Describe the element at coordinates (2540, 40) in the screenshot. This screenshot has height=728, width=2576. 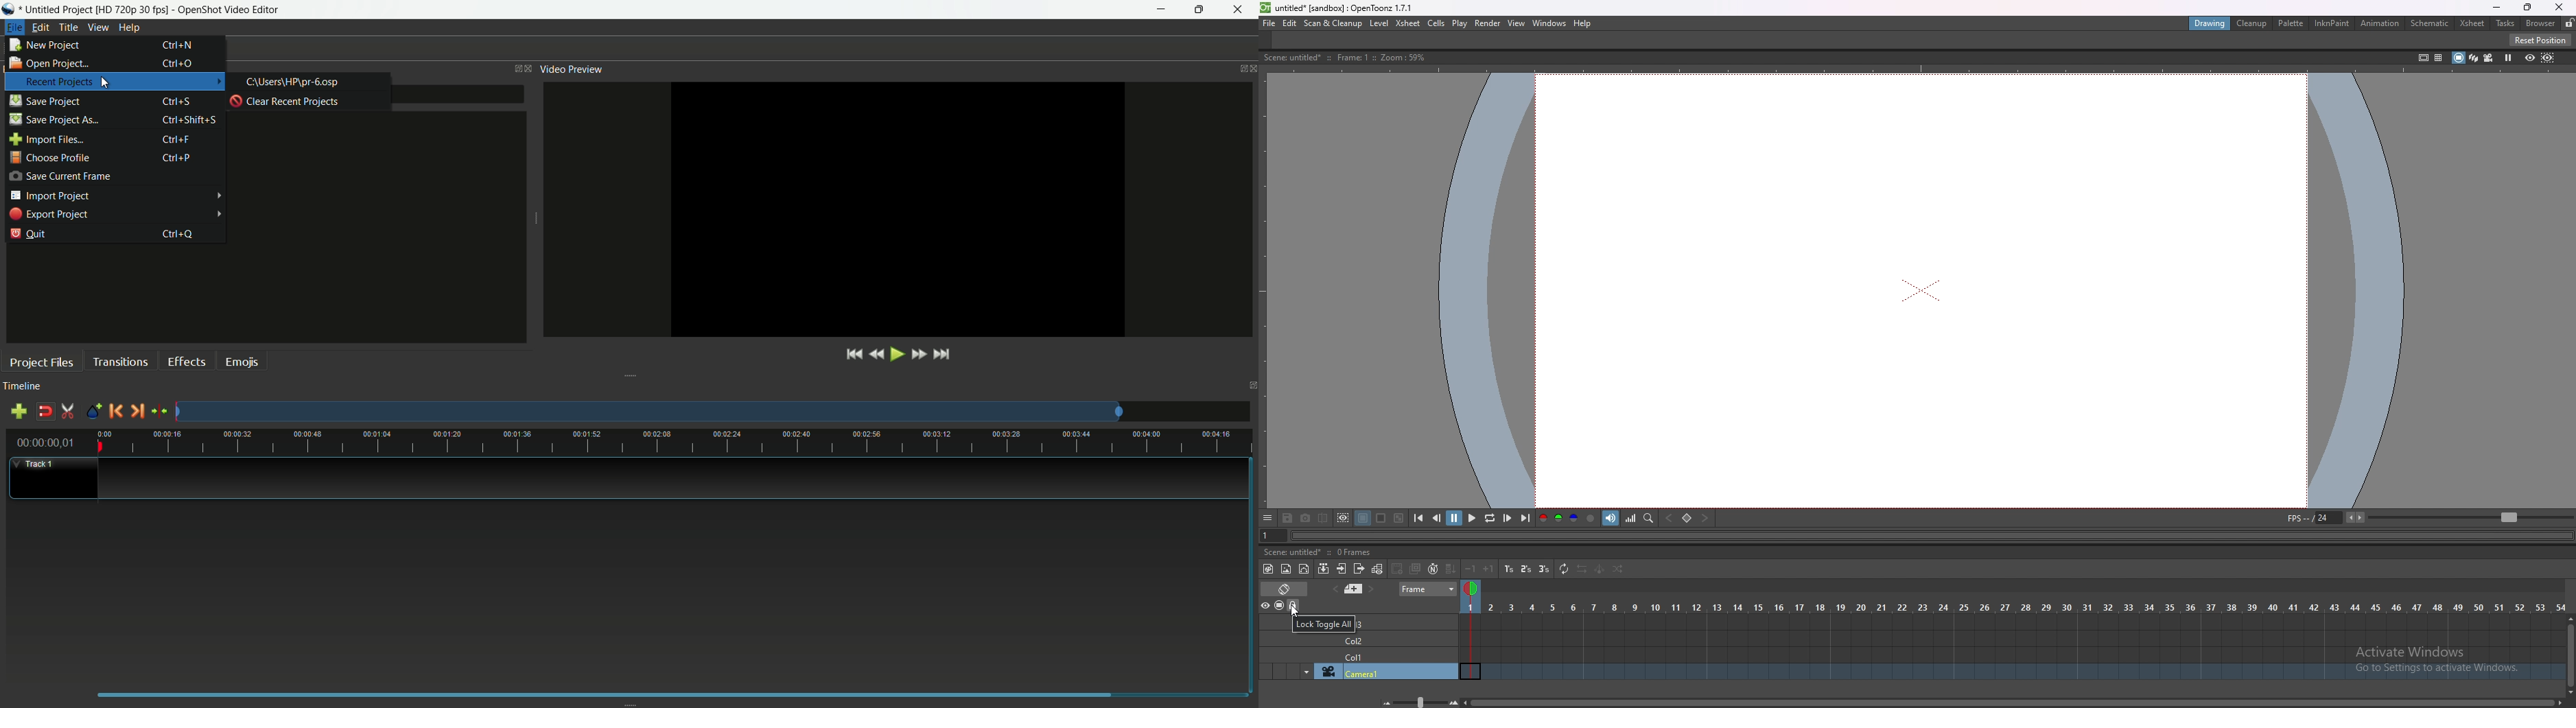
I see `reset position` at that location.